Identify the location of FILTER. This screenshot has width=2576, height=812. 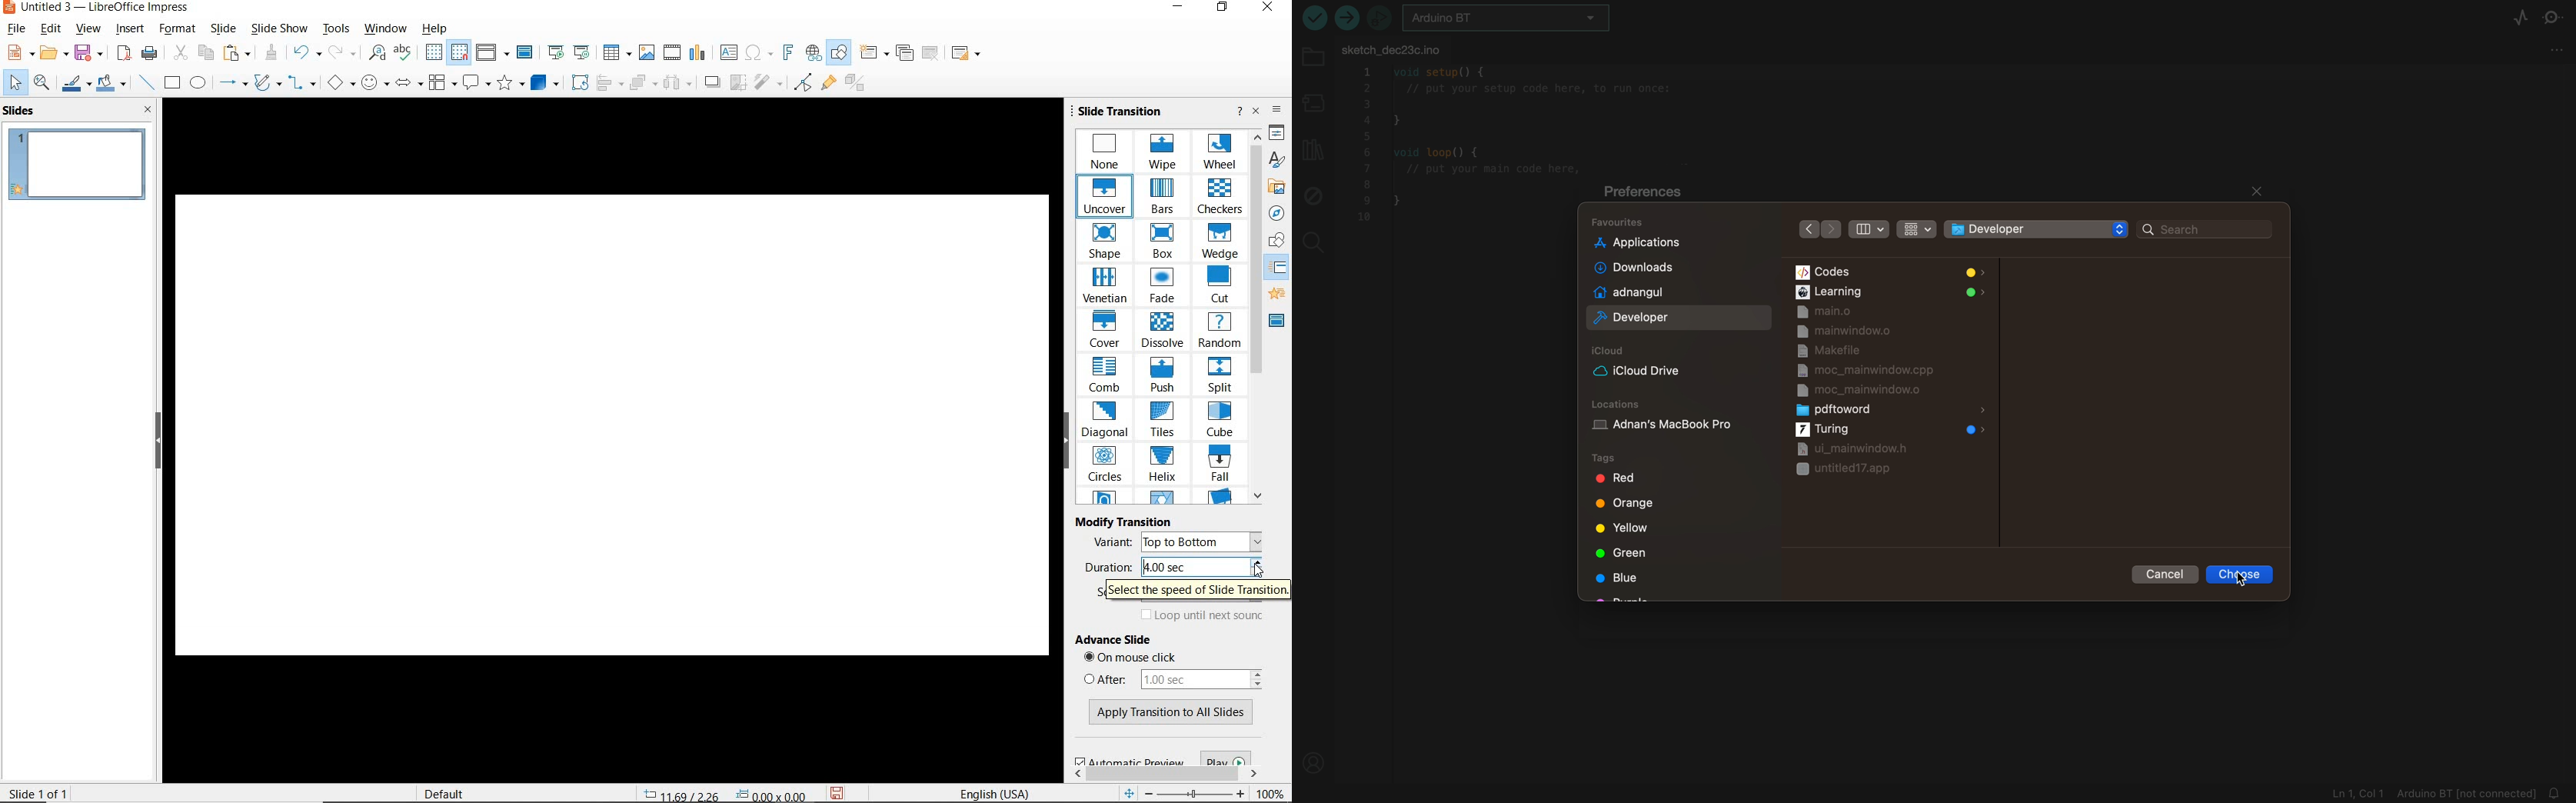
(768, 84).